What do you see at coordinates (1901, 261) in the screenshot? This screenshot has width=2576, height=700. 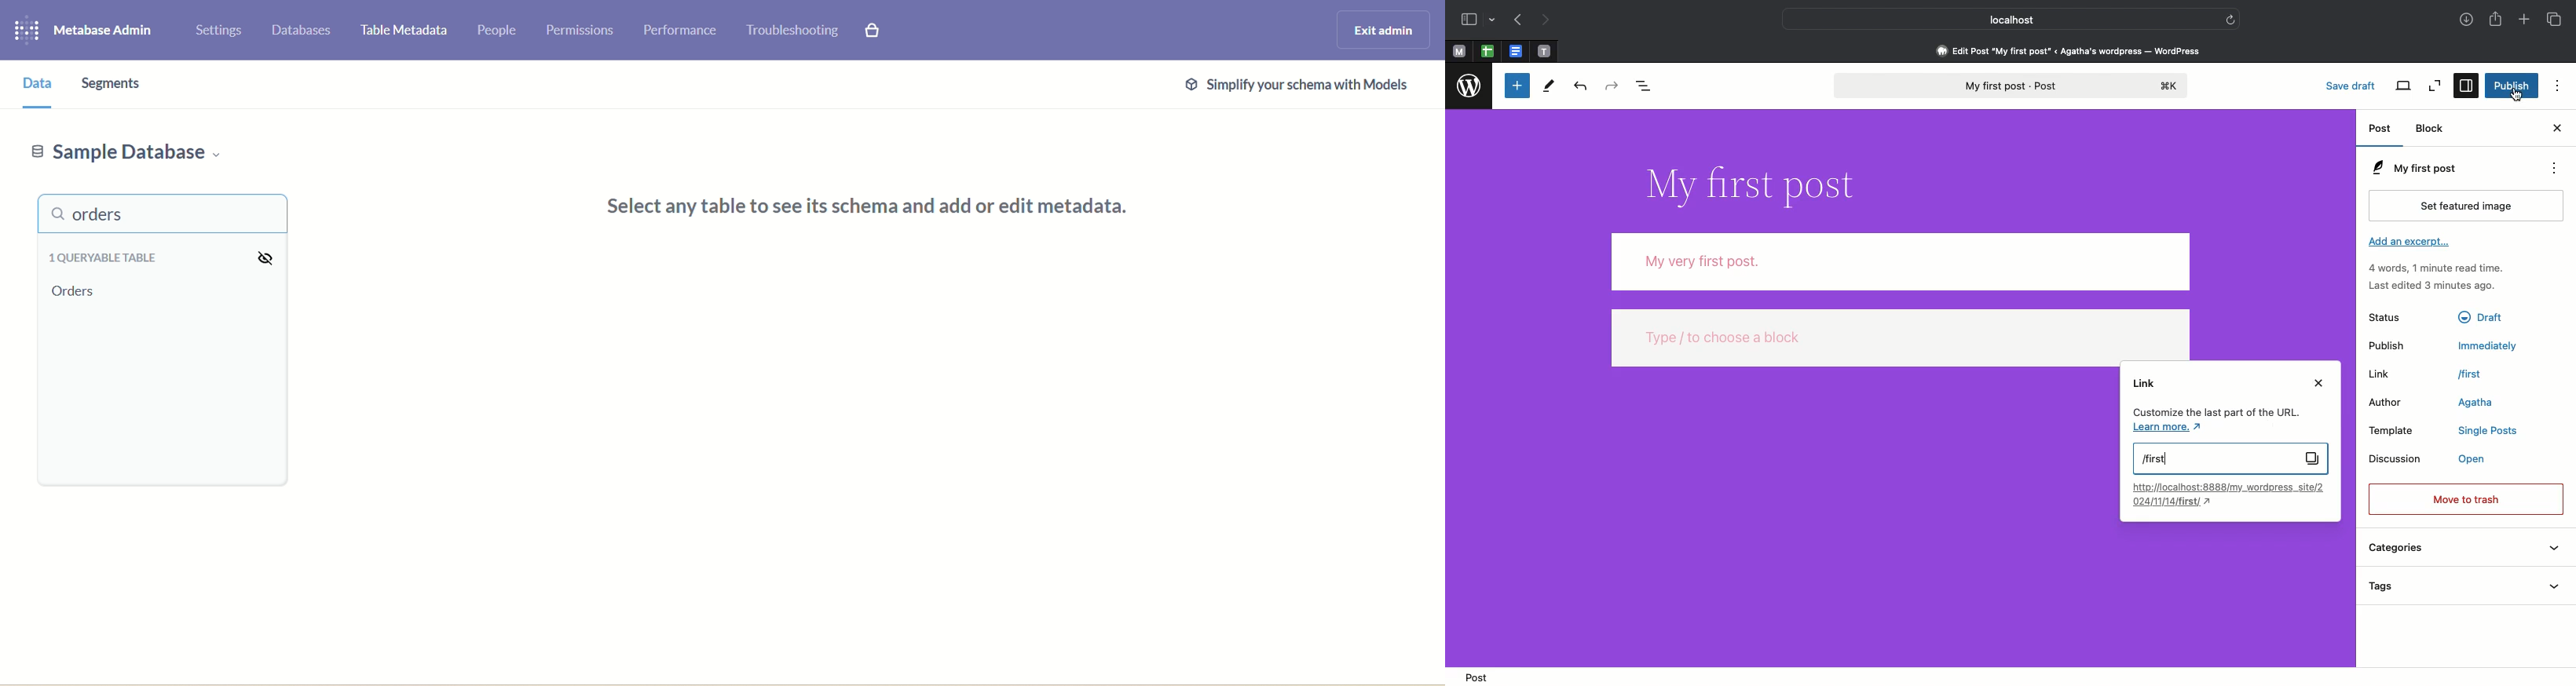 I see `Body` at bounding box center [1901, 261].